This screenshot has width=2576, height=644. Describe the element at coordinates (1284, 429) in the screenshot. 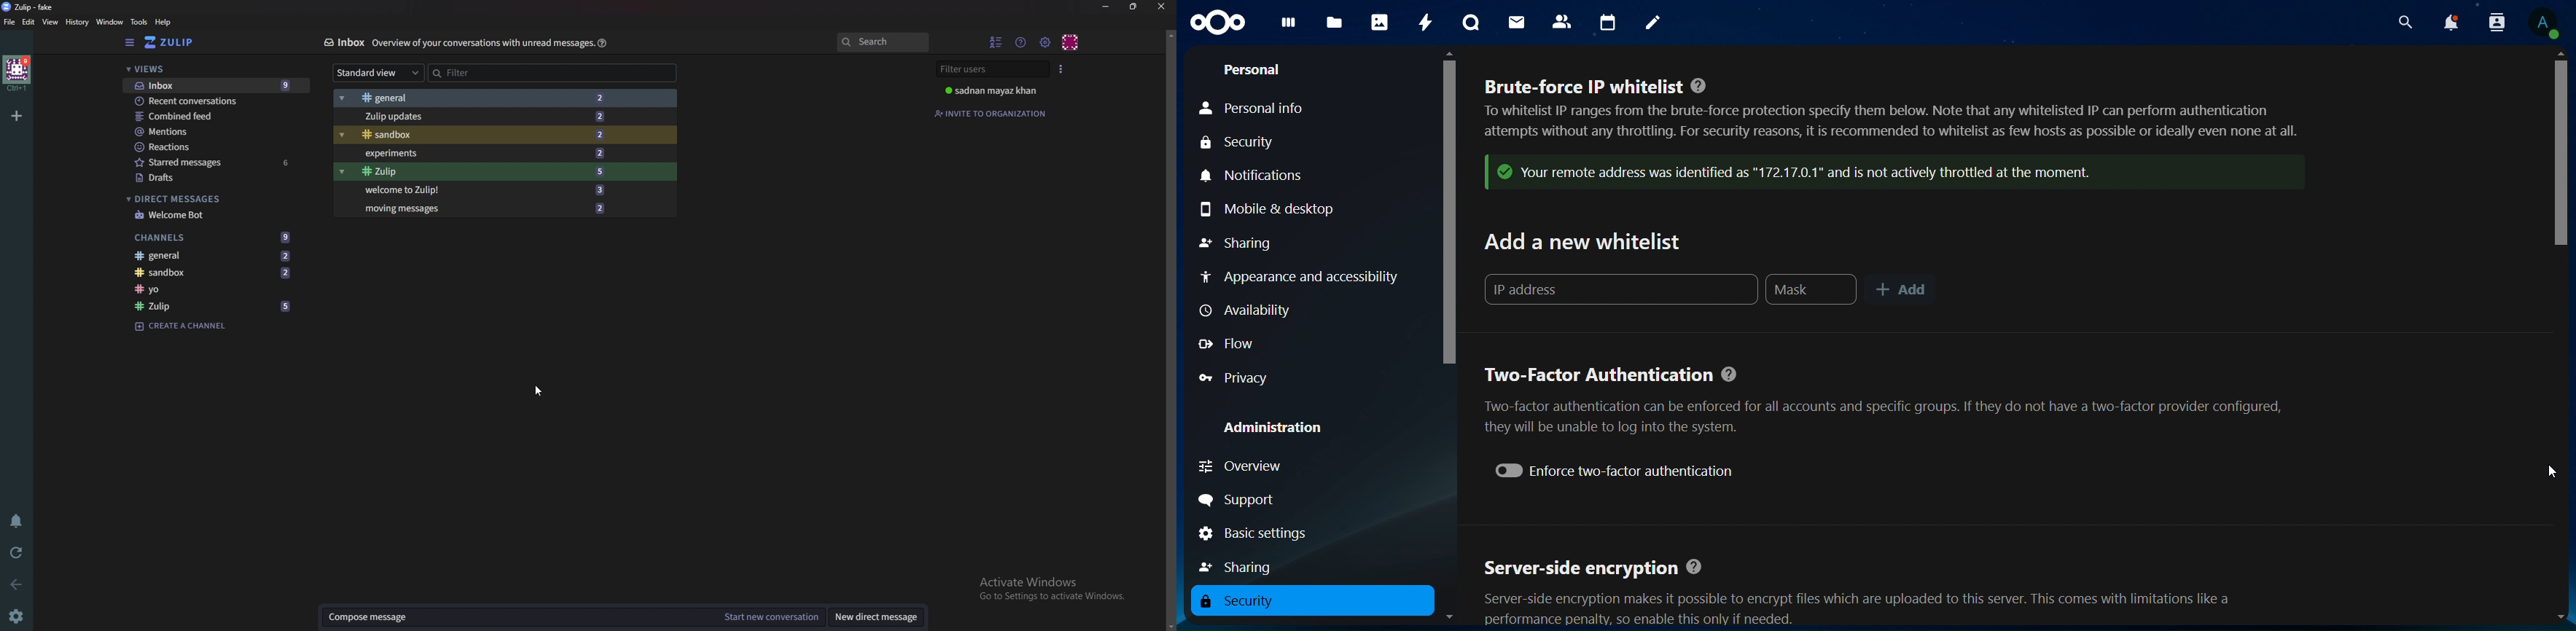

I see `administration` at that location.